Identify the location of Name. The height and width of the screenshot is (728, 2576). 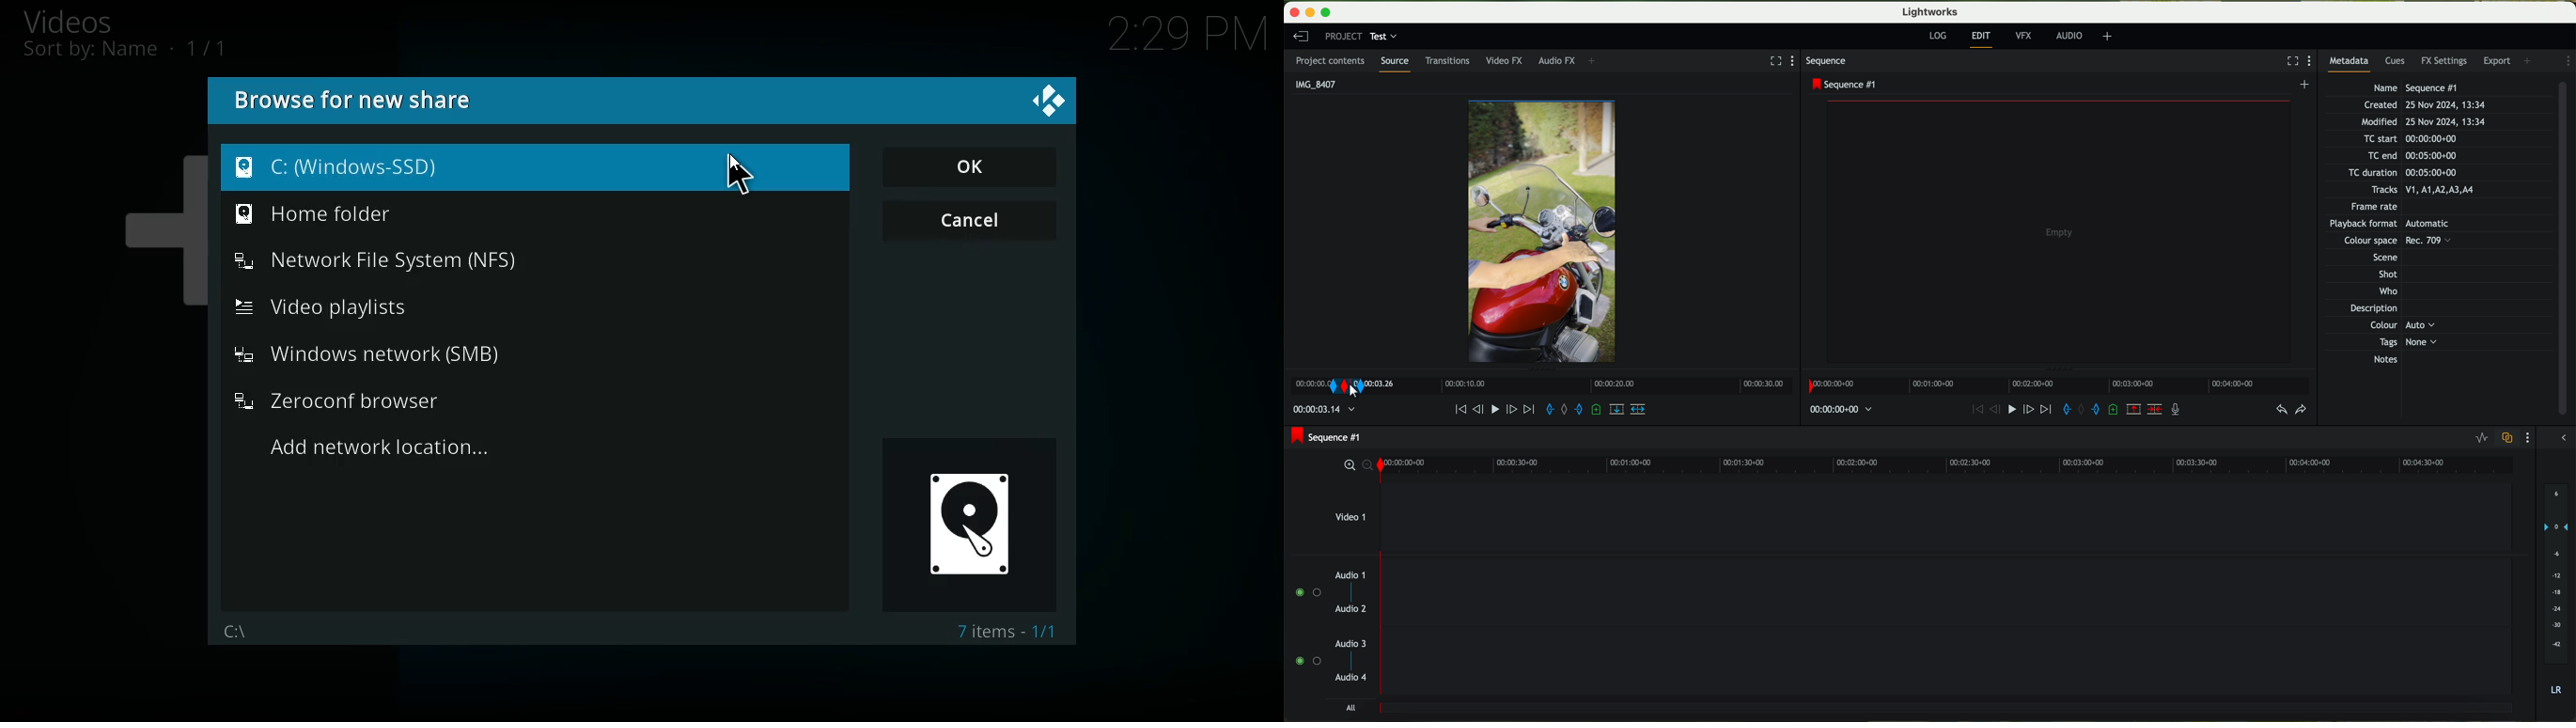
(2418, 87).